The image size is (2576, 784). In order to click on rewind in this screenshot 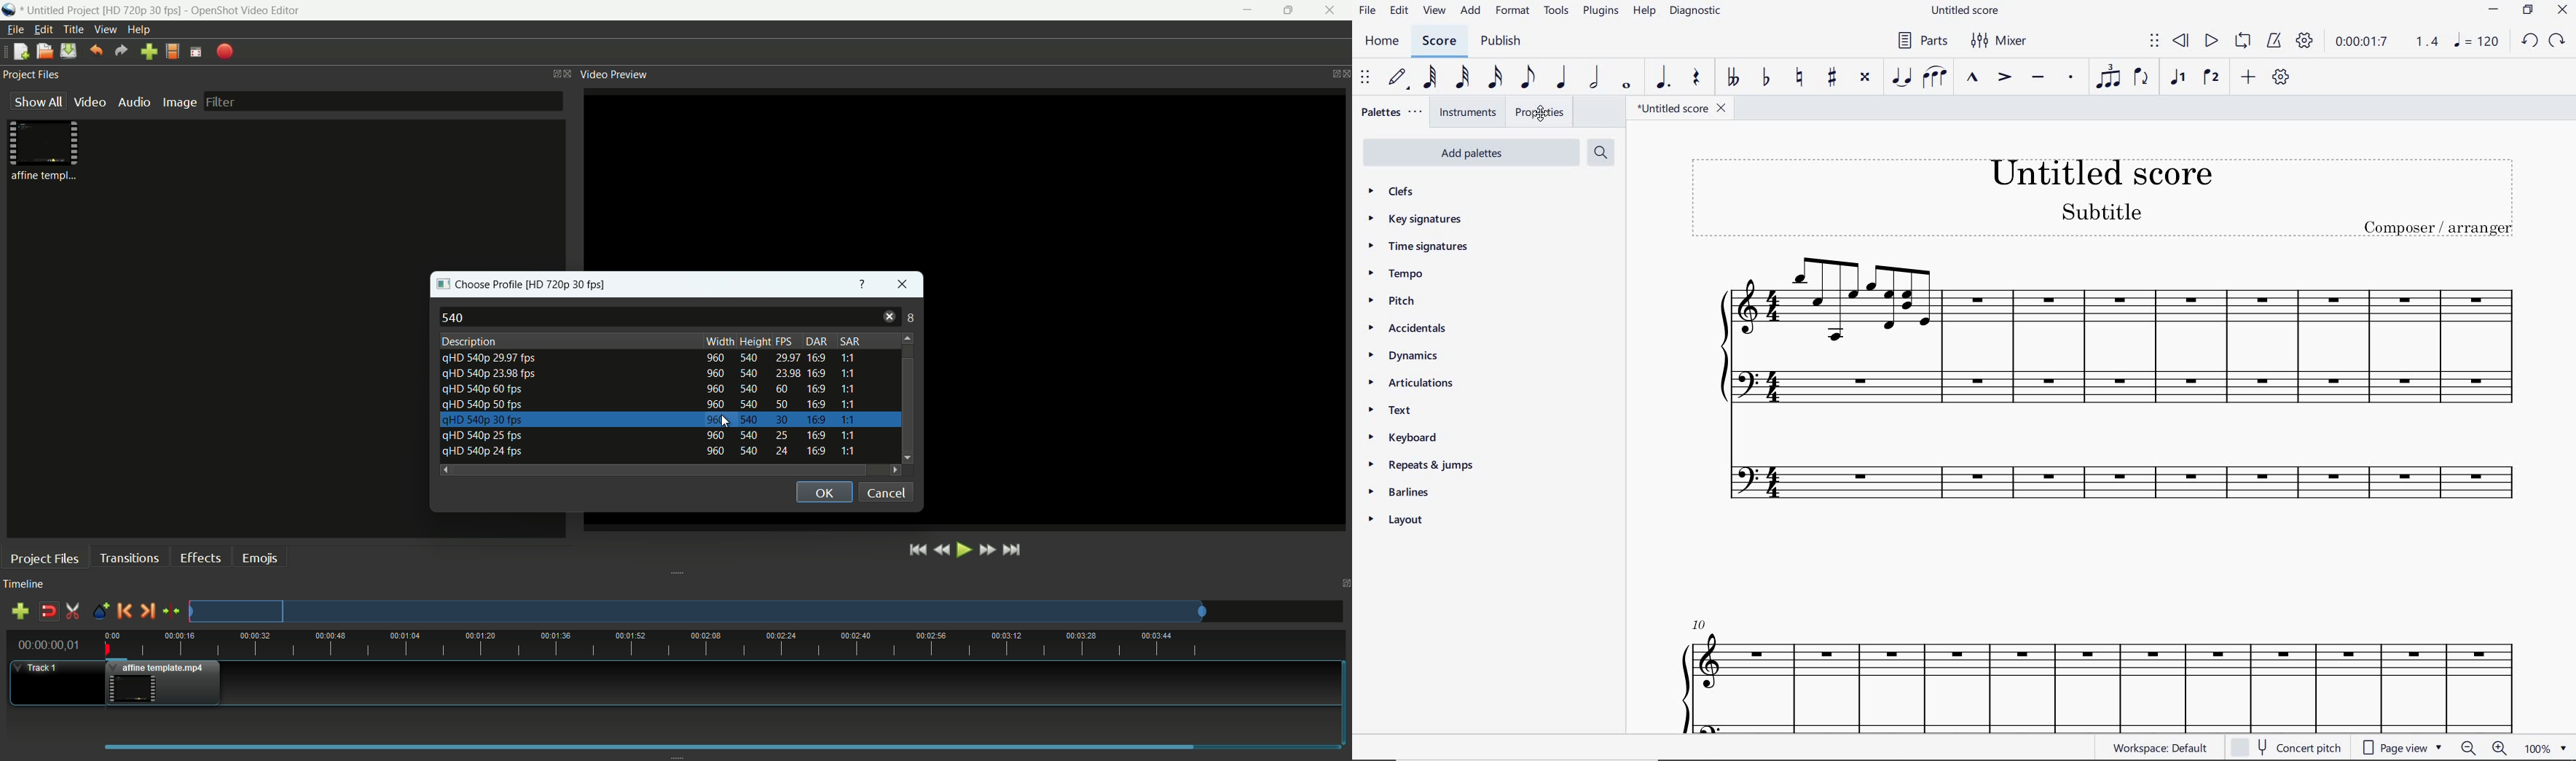, I will do `click(941, 550)`.